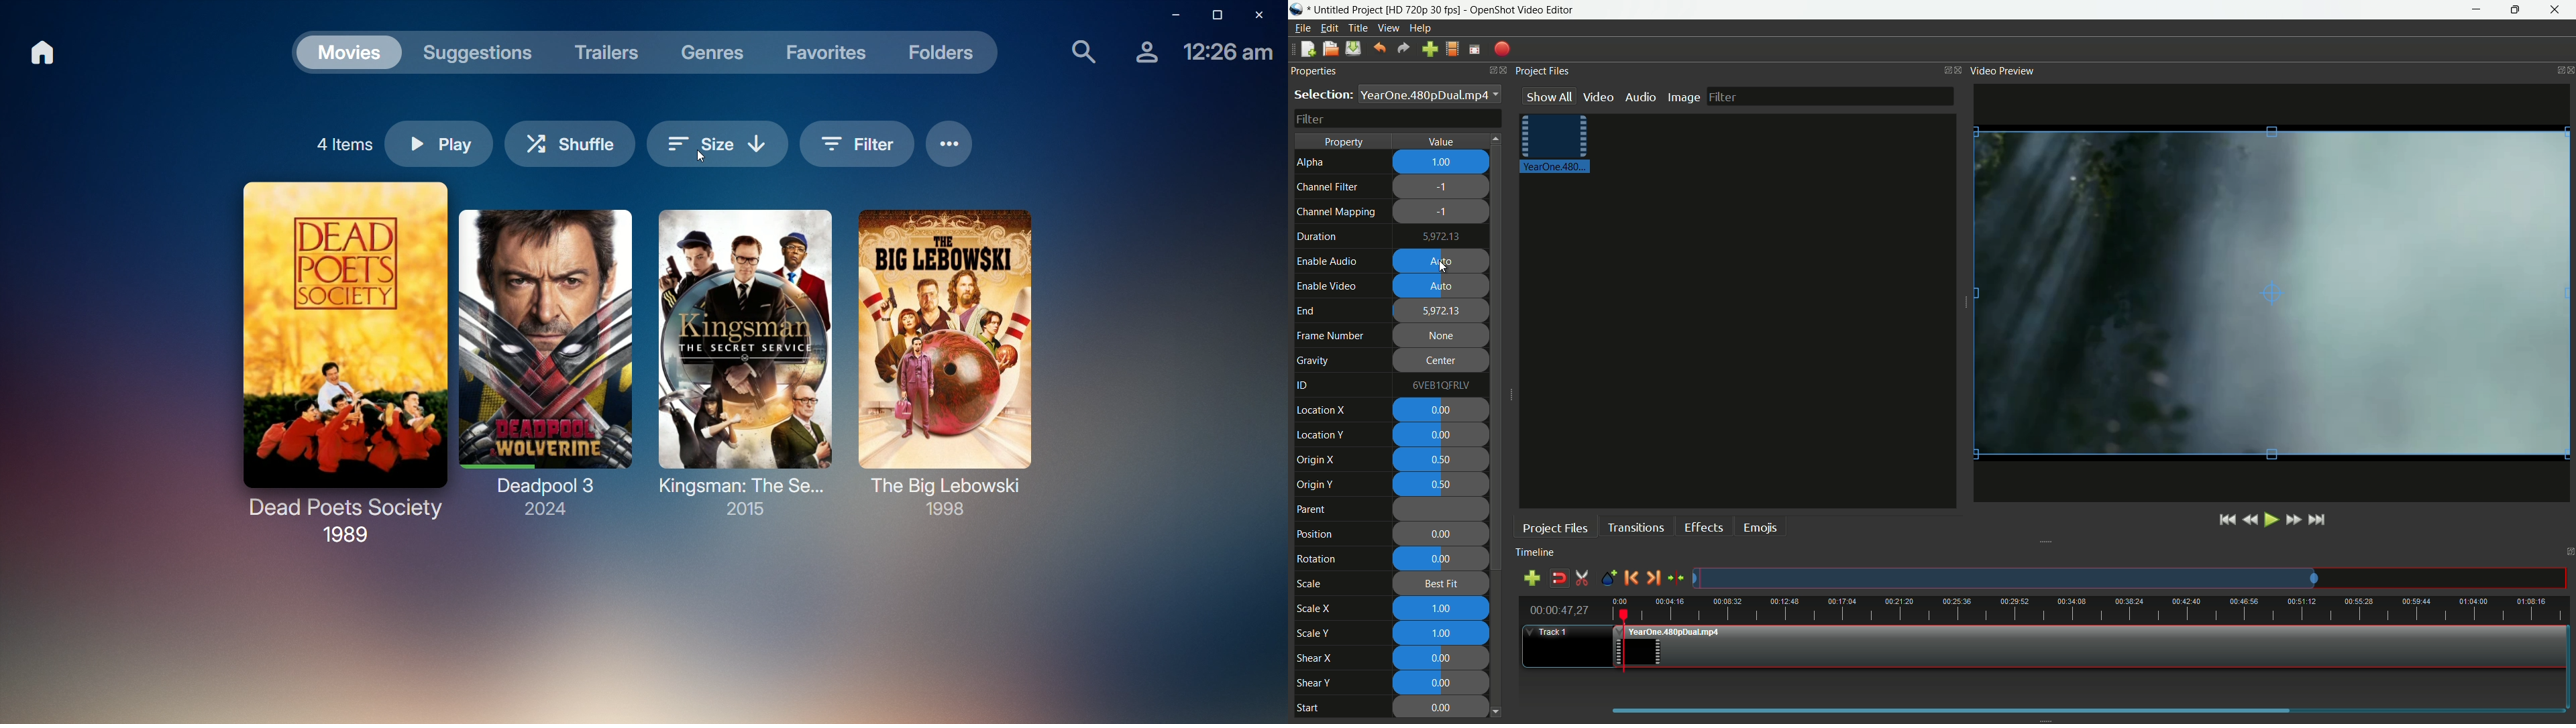  I want to click on full screen, so click(1474, 48).